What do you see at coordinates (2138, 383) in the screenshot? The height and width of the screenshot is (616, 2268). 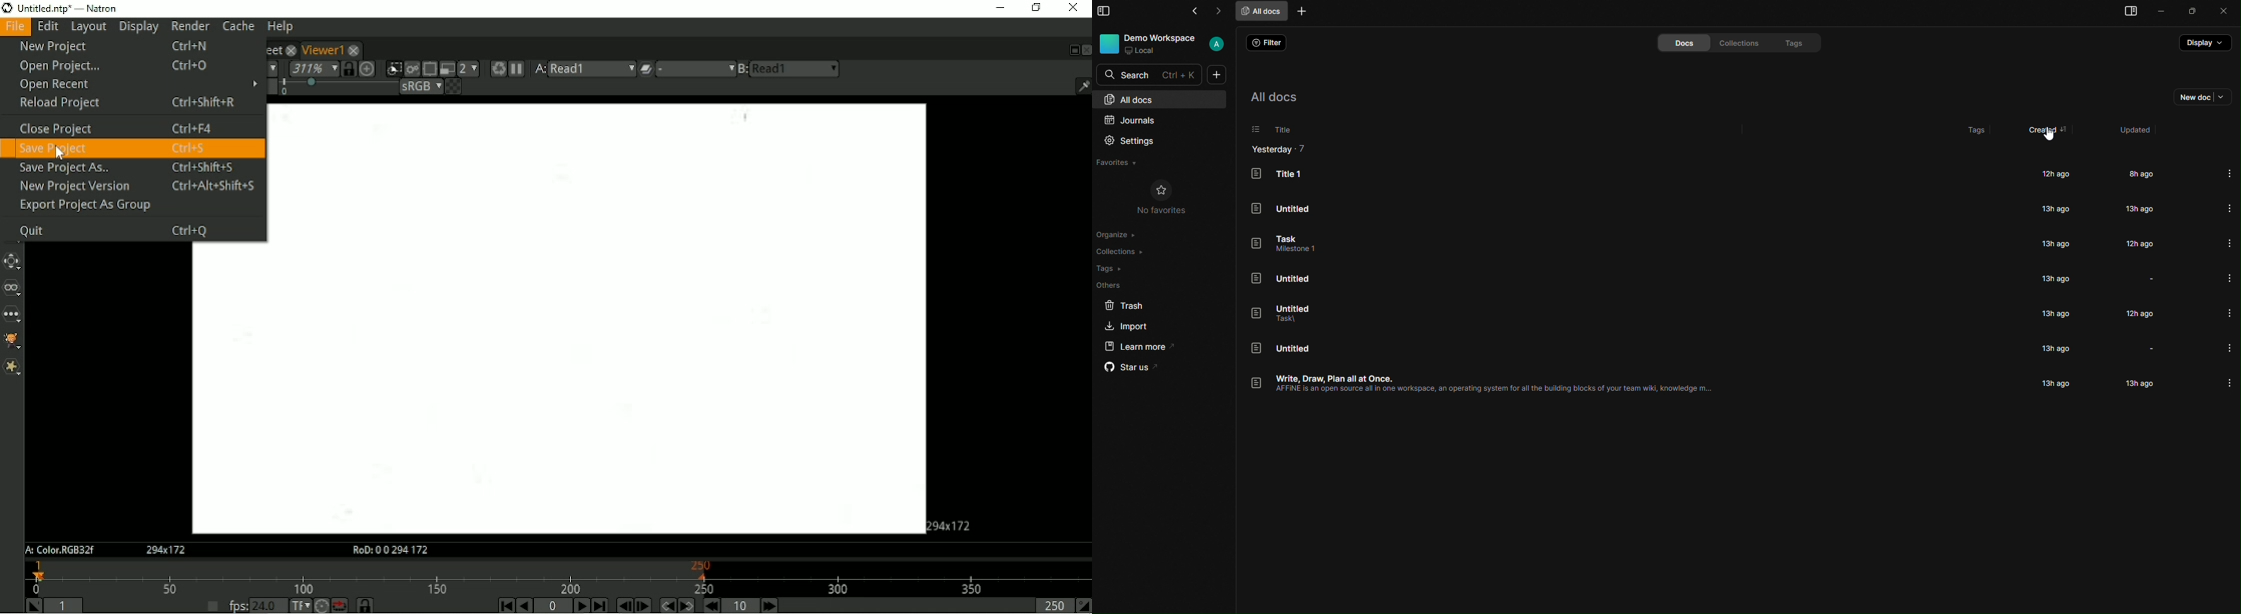 I see `13h ago` at bounding box center [2138, 383].